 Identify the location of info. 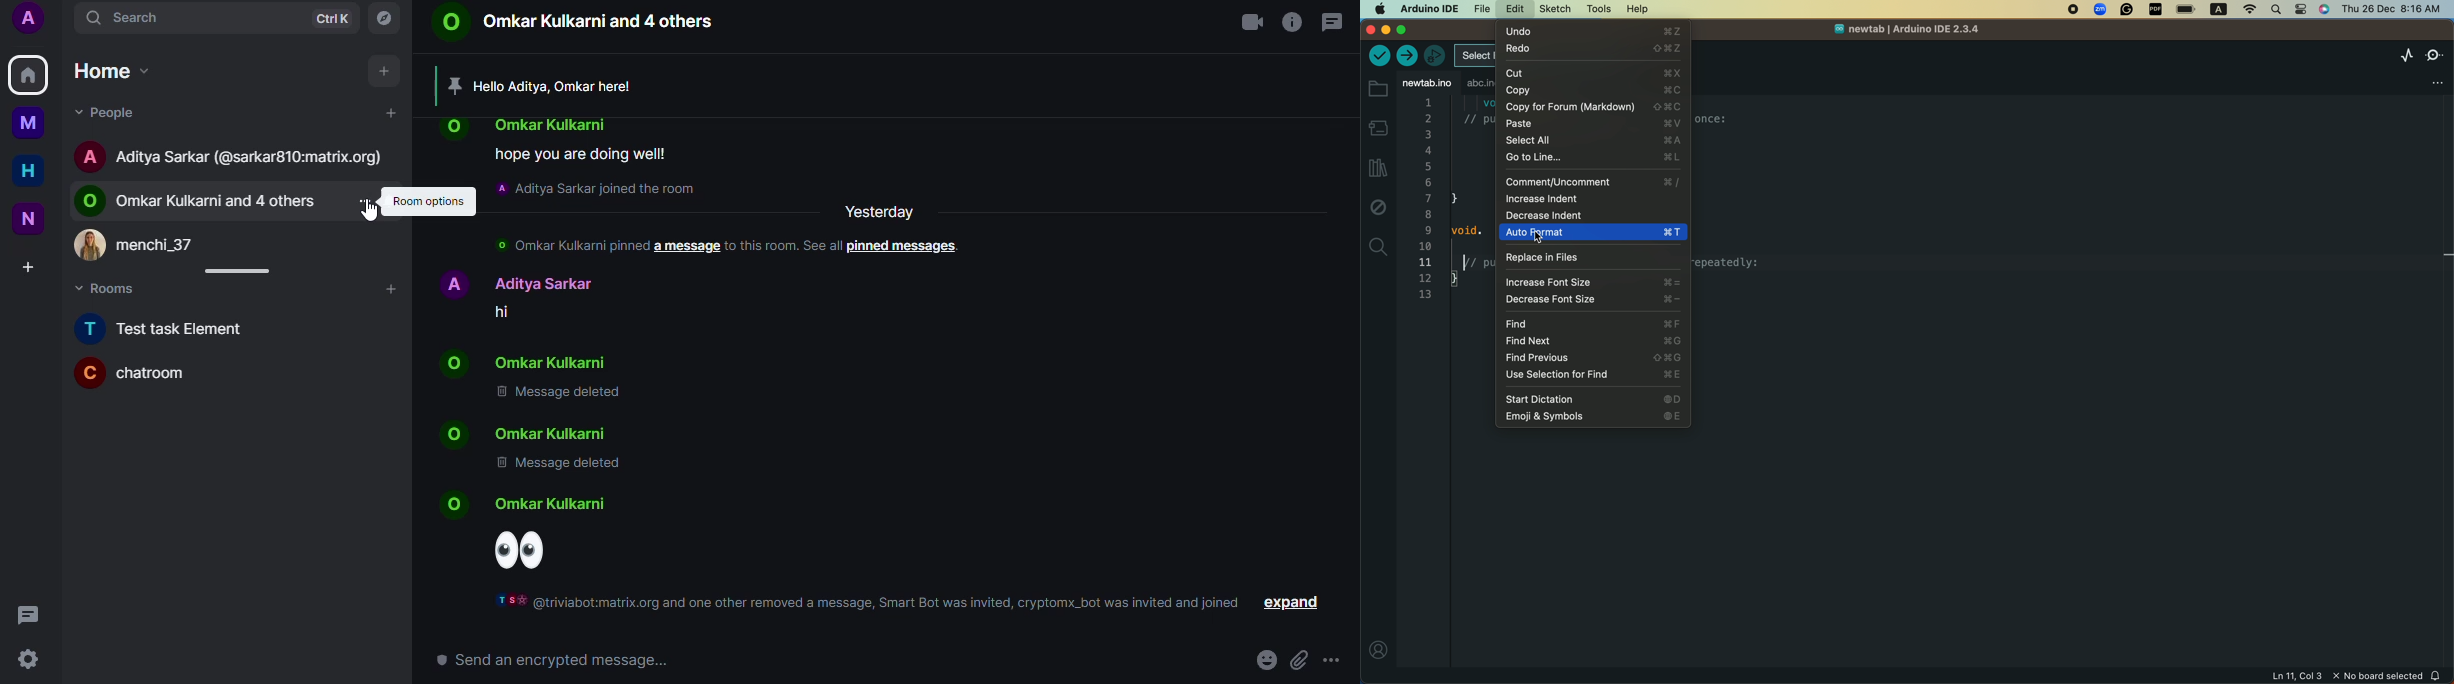
(568, 246).